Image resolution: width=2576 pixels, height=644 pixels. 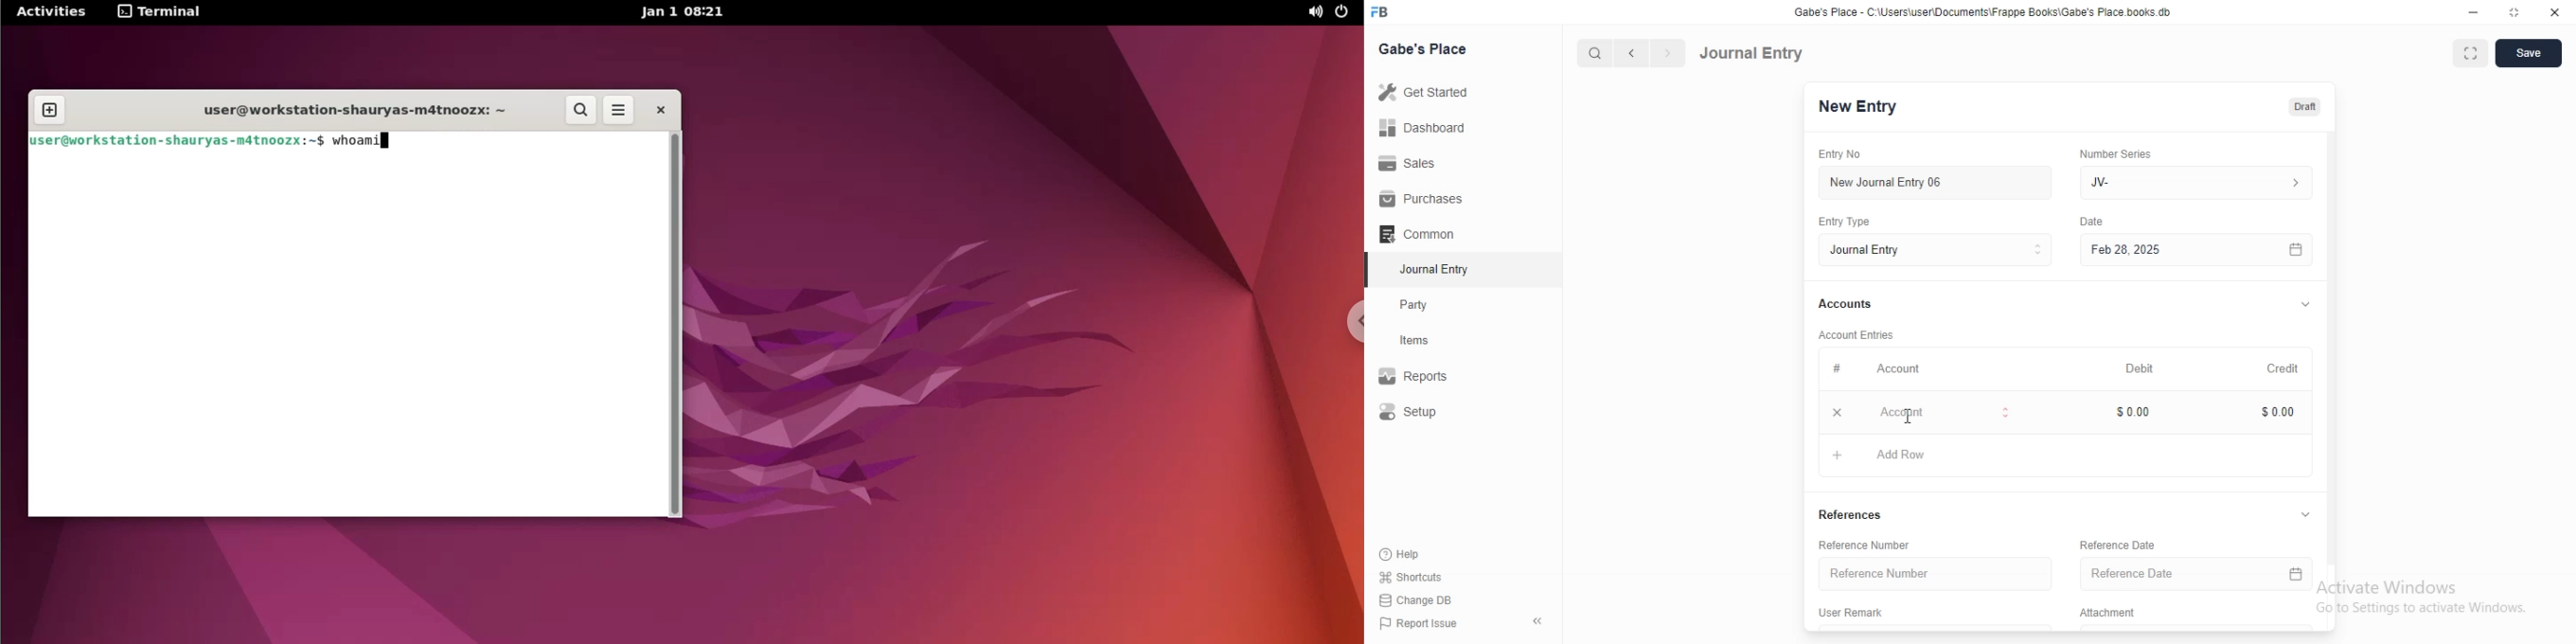 What do you see at coordinates (2296, 249) in the screenshot?
I see `calender` at bounding box center [2296, 249].